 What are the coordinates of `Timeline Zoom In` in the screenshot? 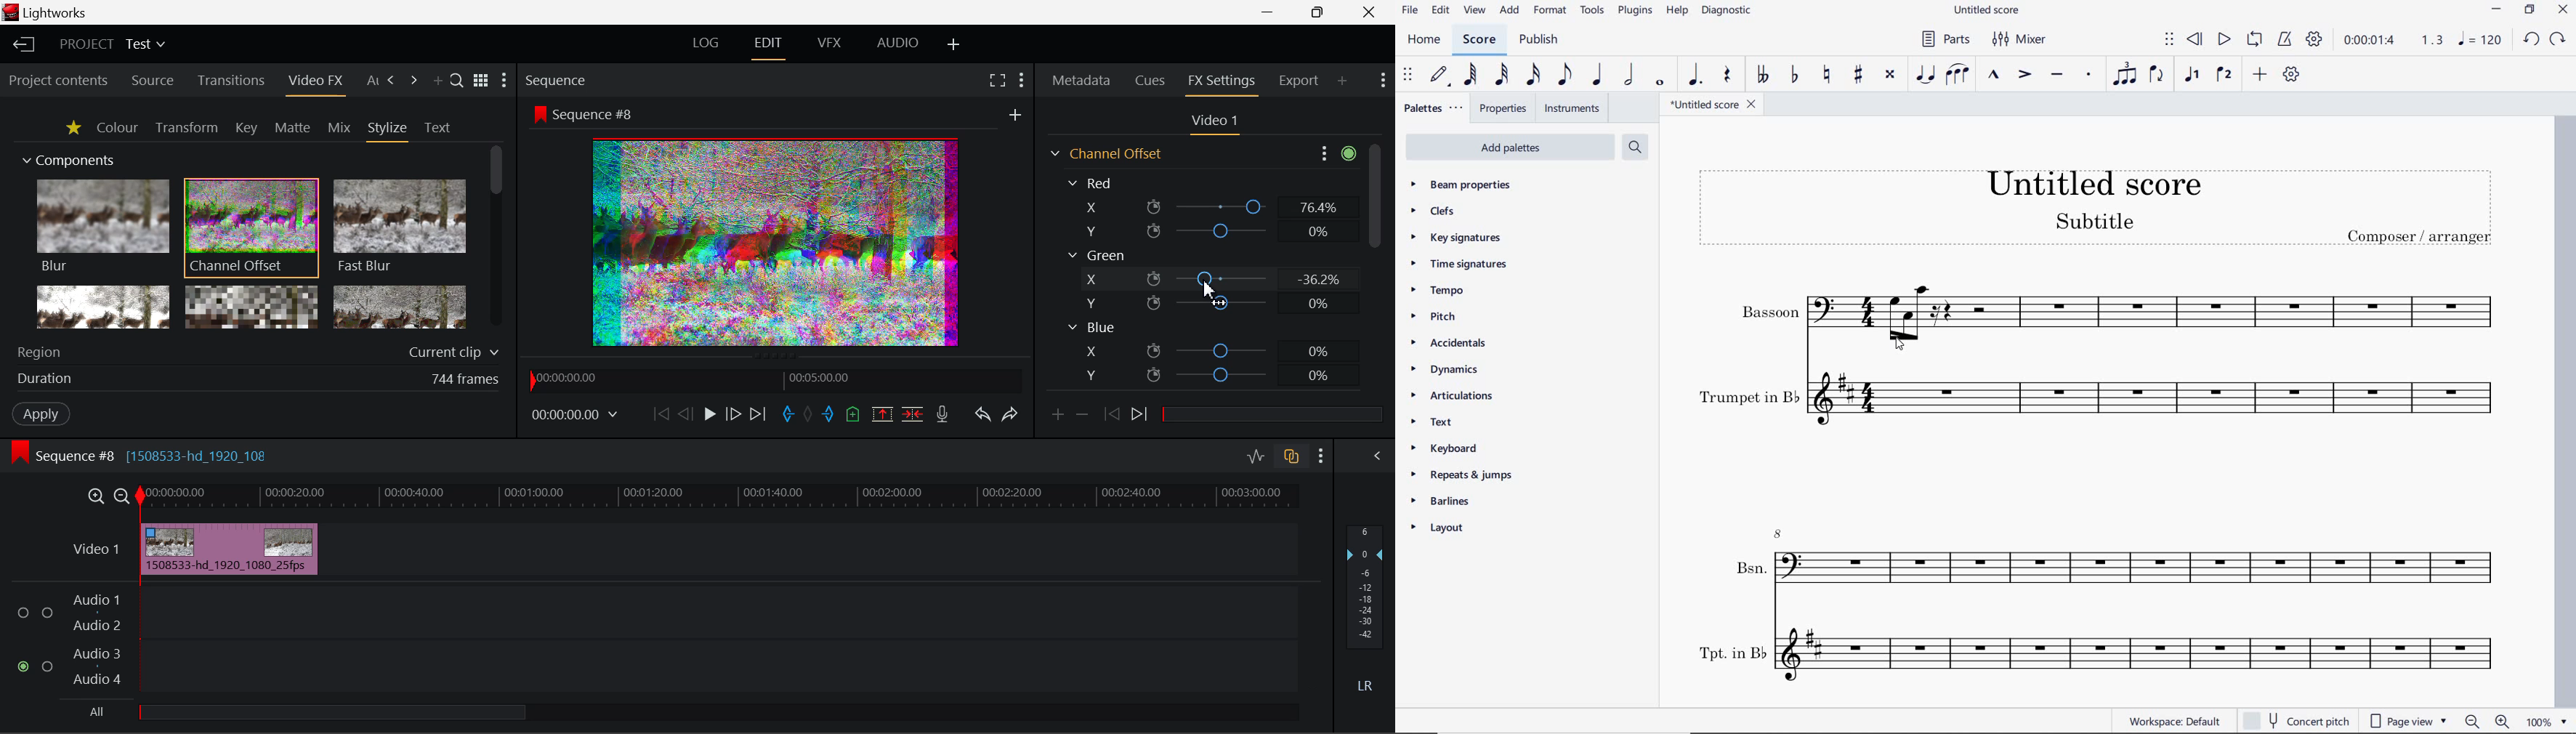 It's located at (95, 498).